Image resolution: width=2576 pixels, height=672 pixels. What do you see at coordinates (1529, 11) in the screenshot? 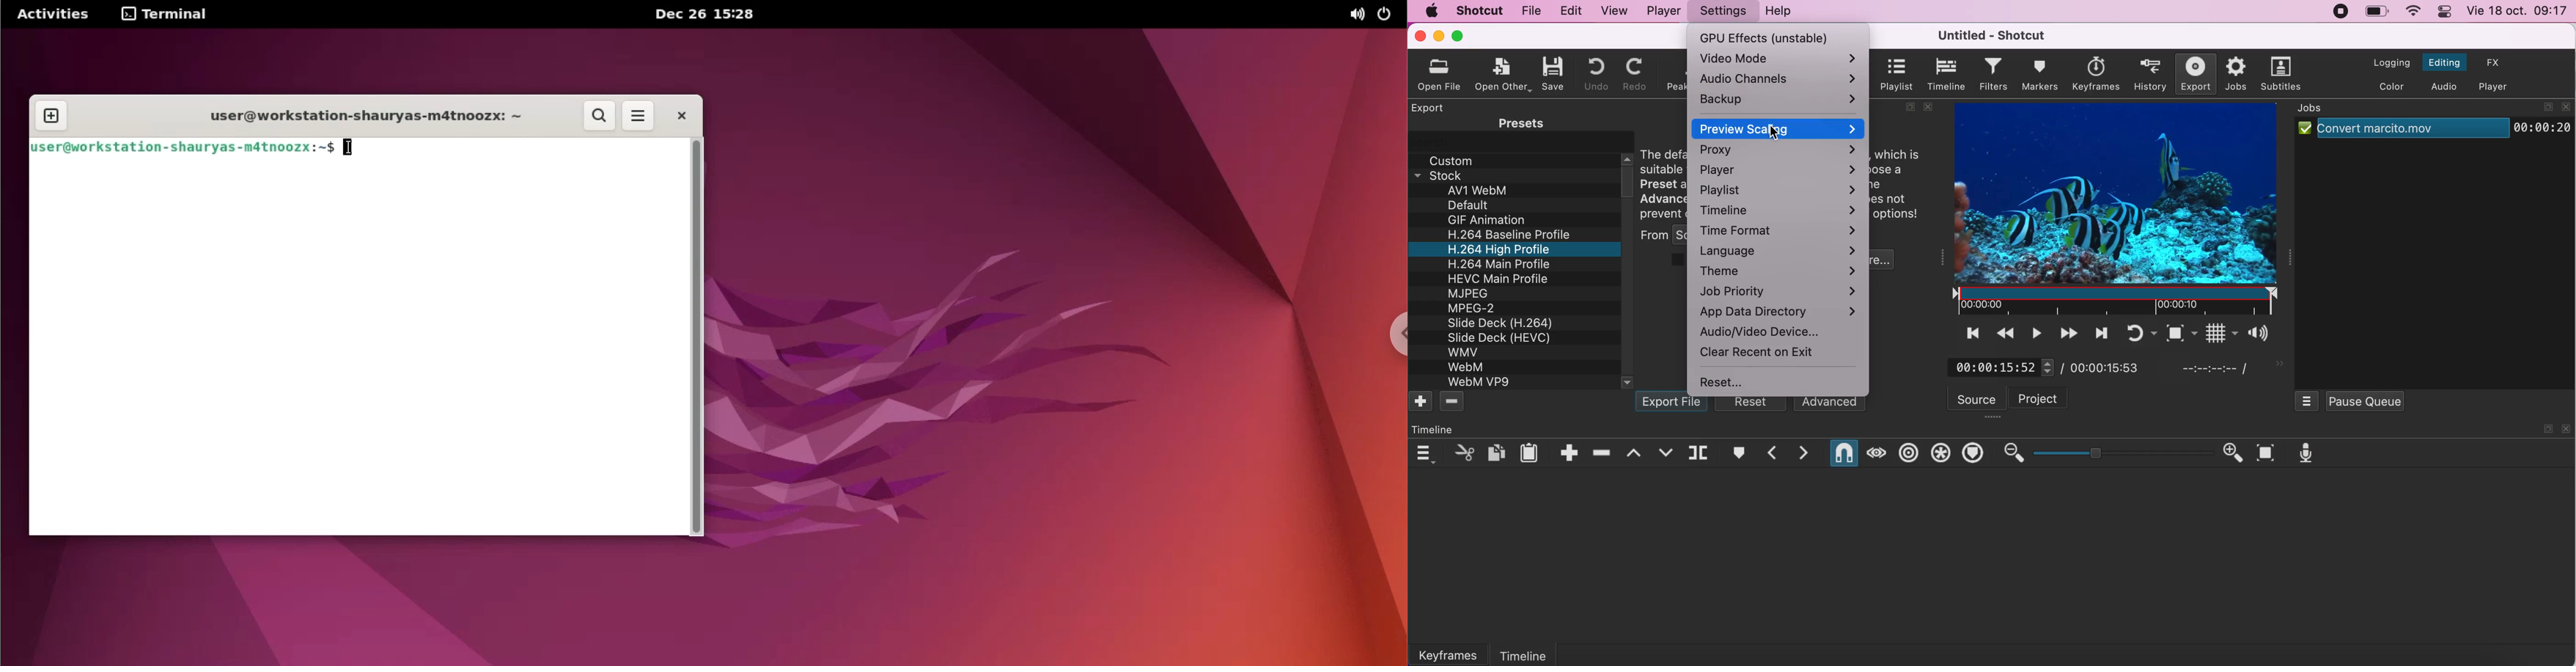
I see `file` at bounding box center [1529, 11].